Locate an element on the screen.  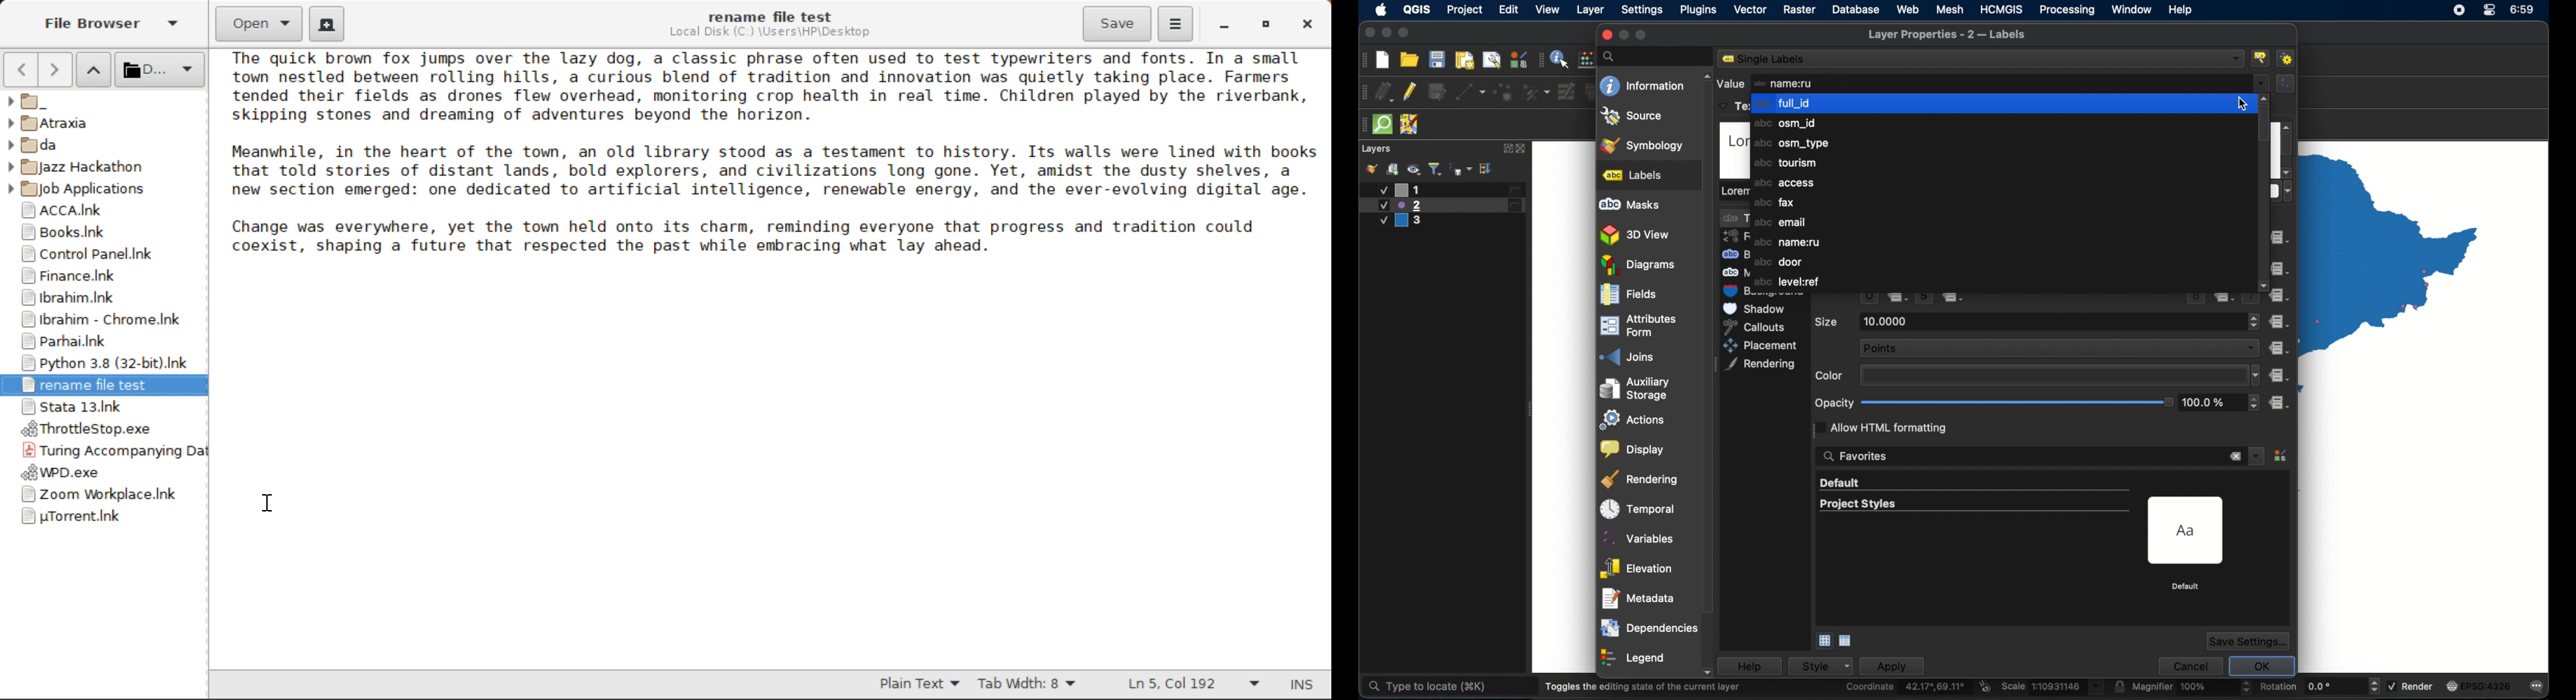
data defined override is located at coordinates (2279, 268).